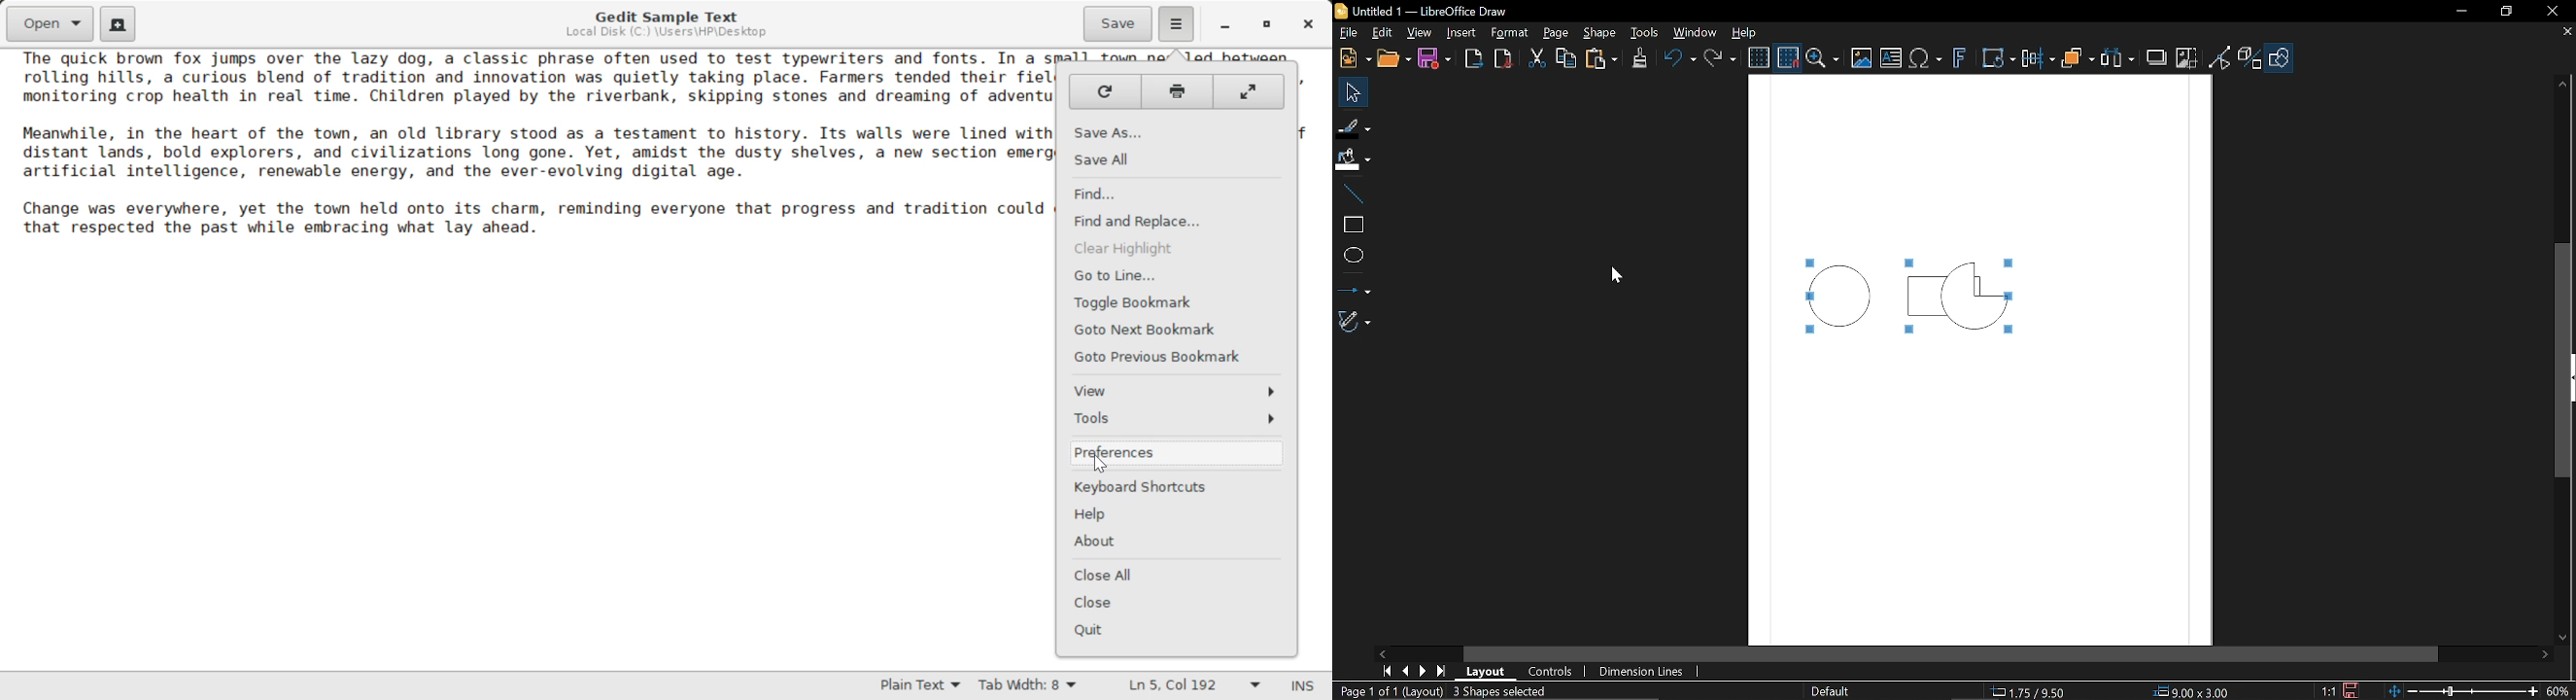  Describe the element at coordinates (2349, 689) in the screenshot. I see `Save` at that location.